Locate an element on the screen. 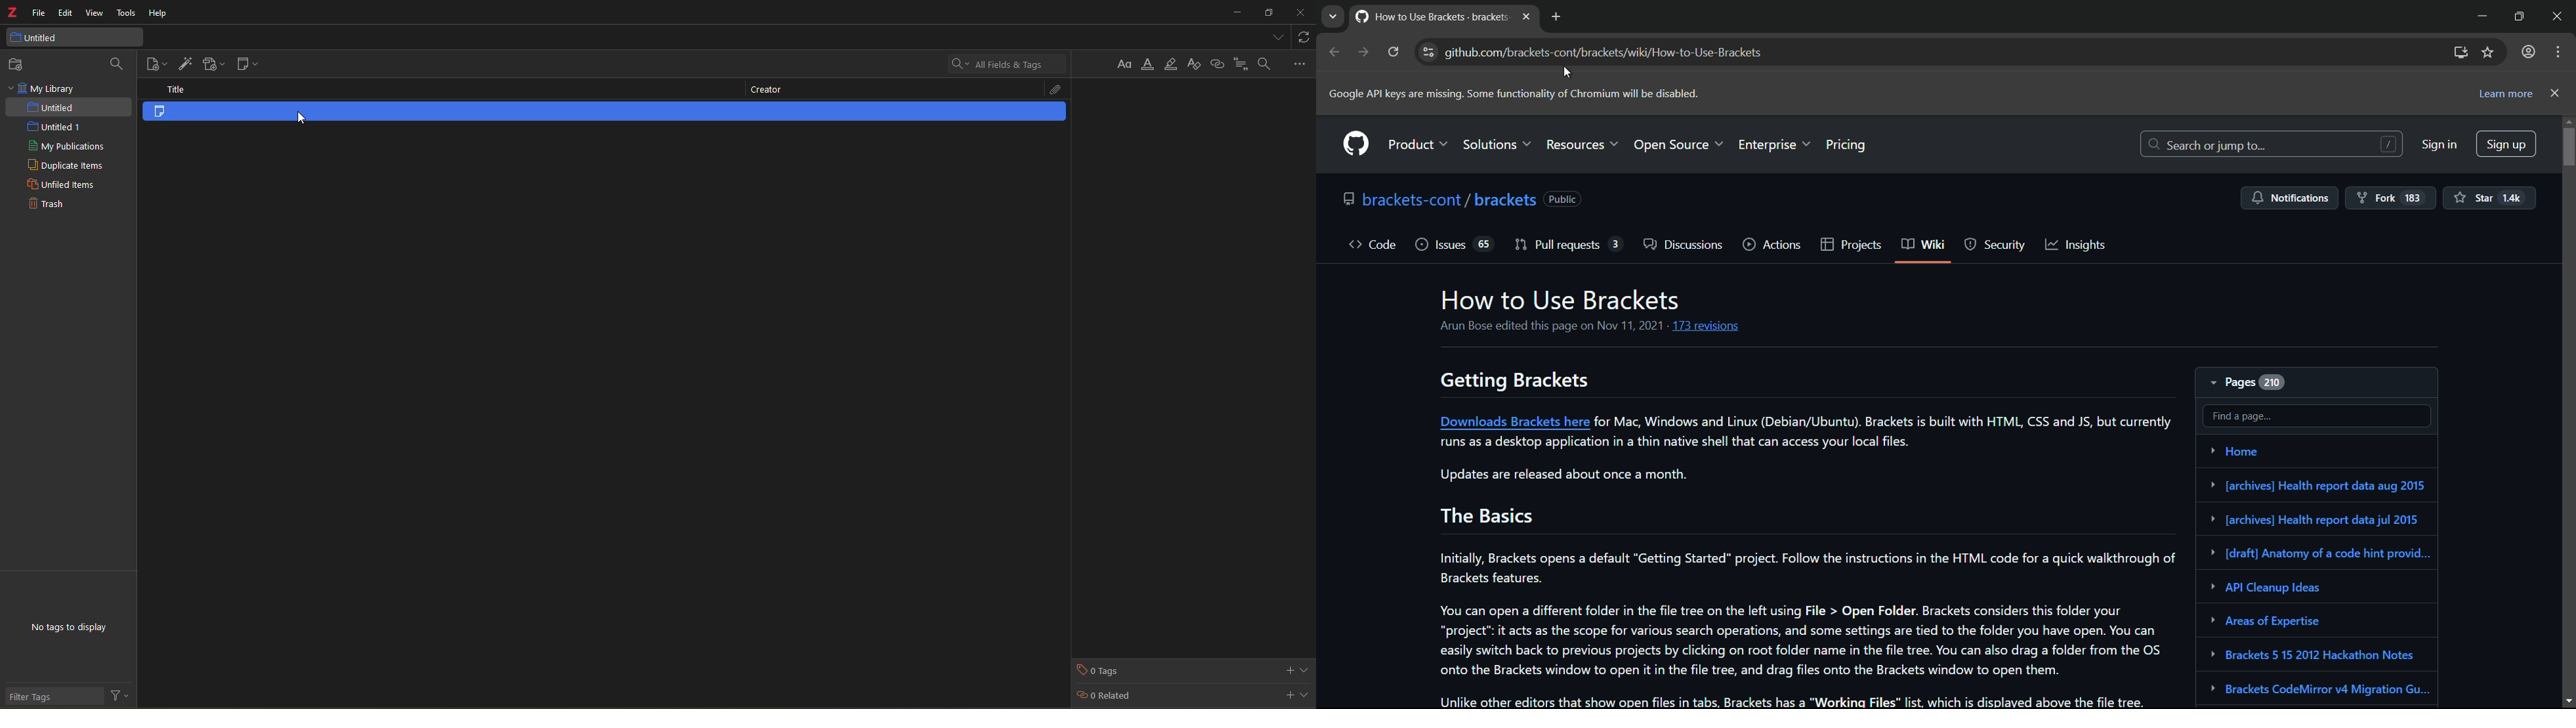 The height and width of the screenshot is (728, 2576). creator is located at coordinates (764, 88).